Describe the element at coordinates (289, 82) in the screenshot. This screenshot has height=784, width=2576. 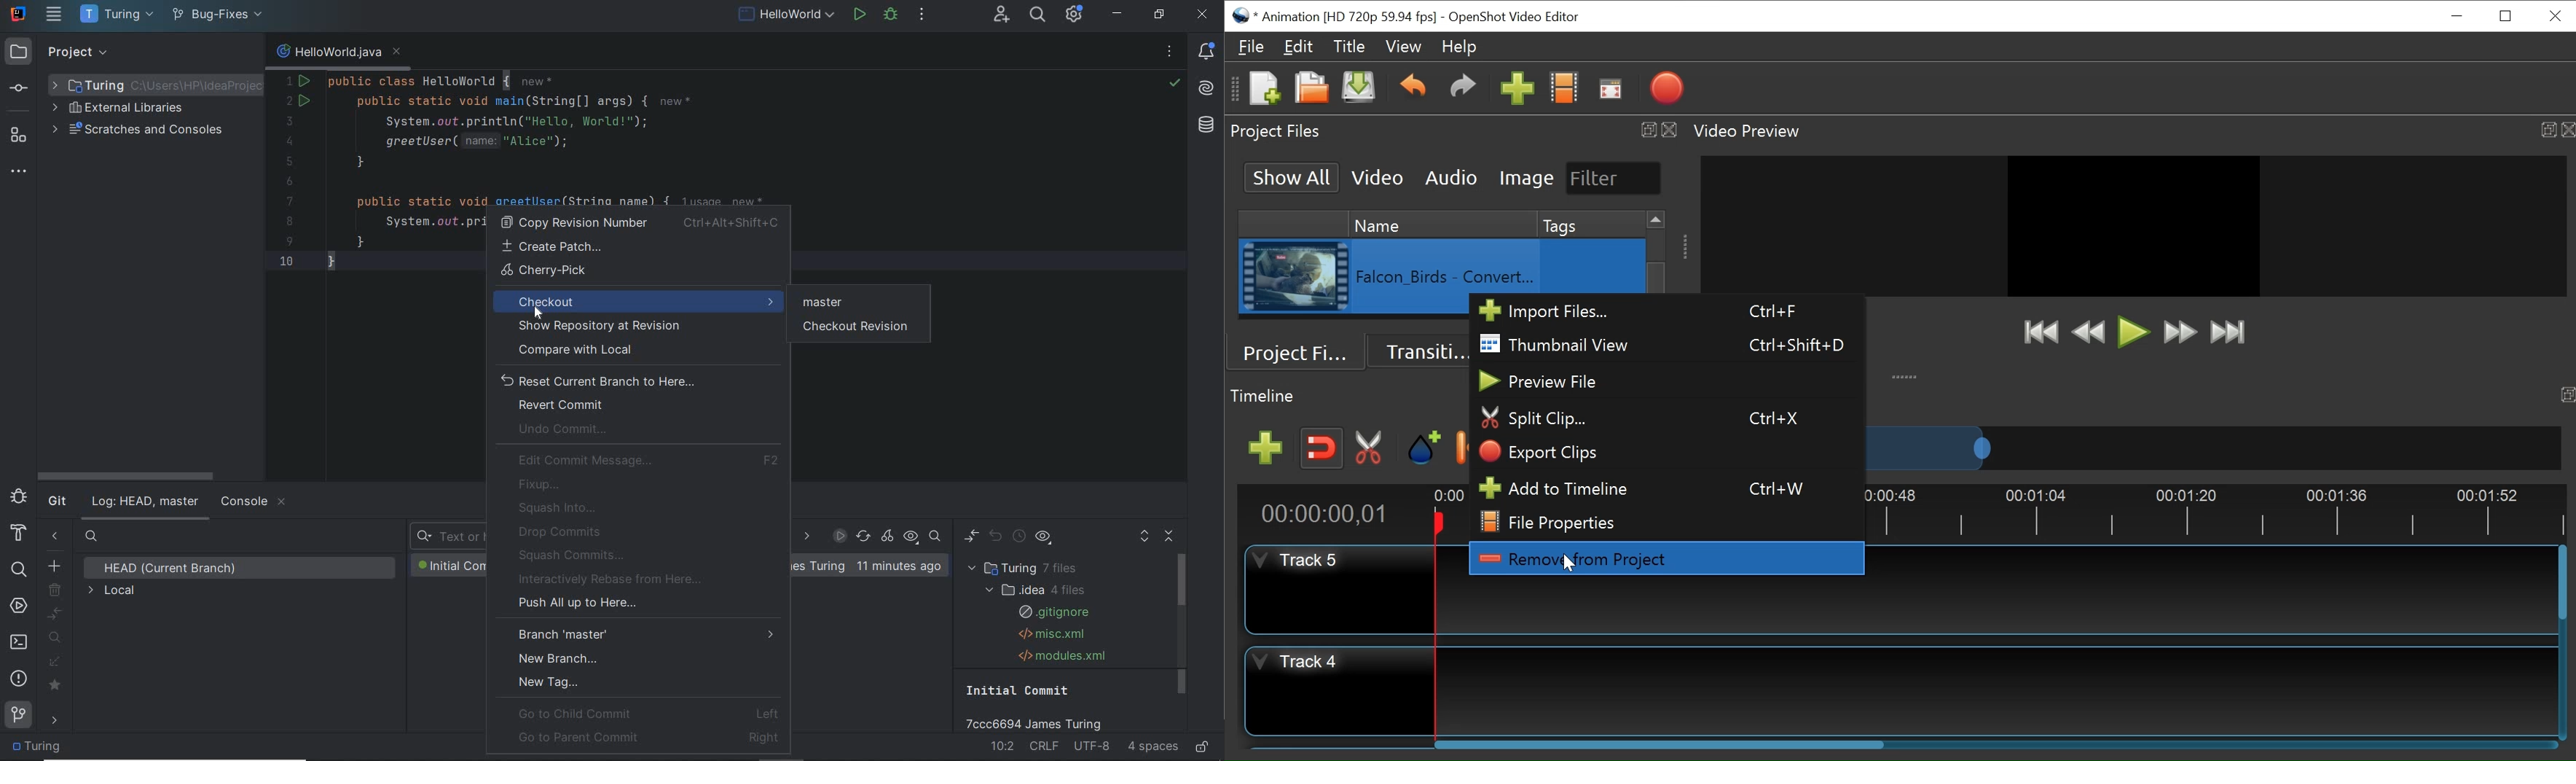
I see `1` at that location.